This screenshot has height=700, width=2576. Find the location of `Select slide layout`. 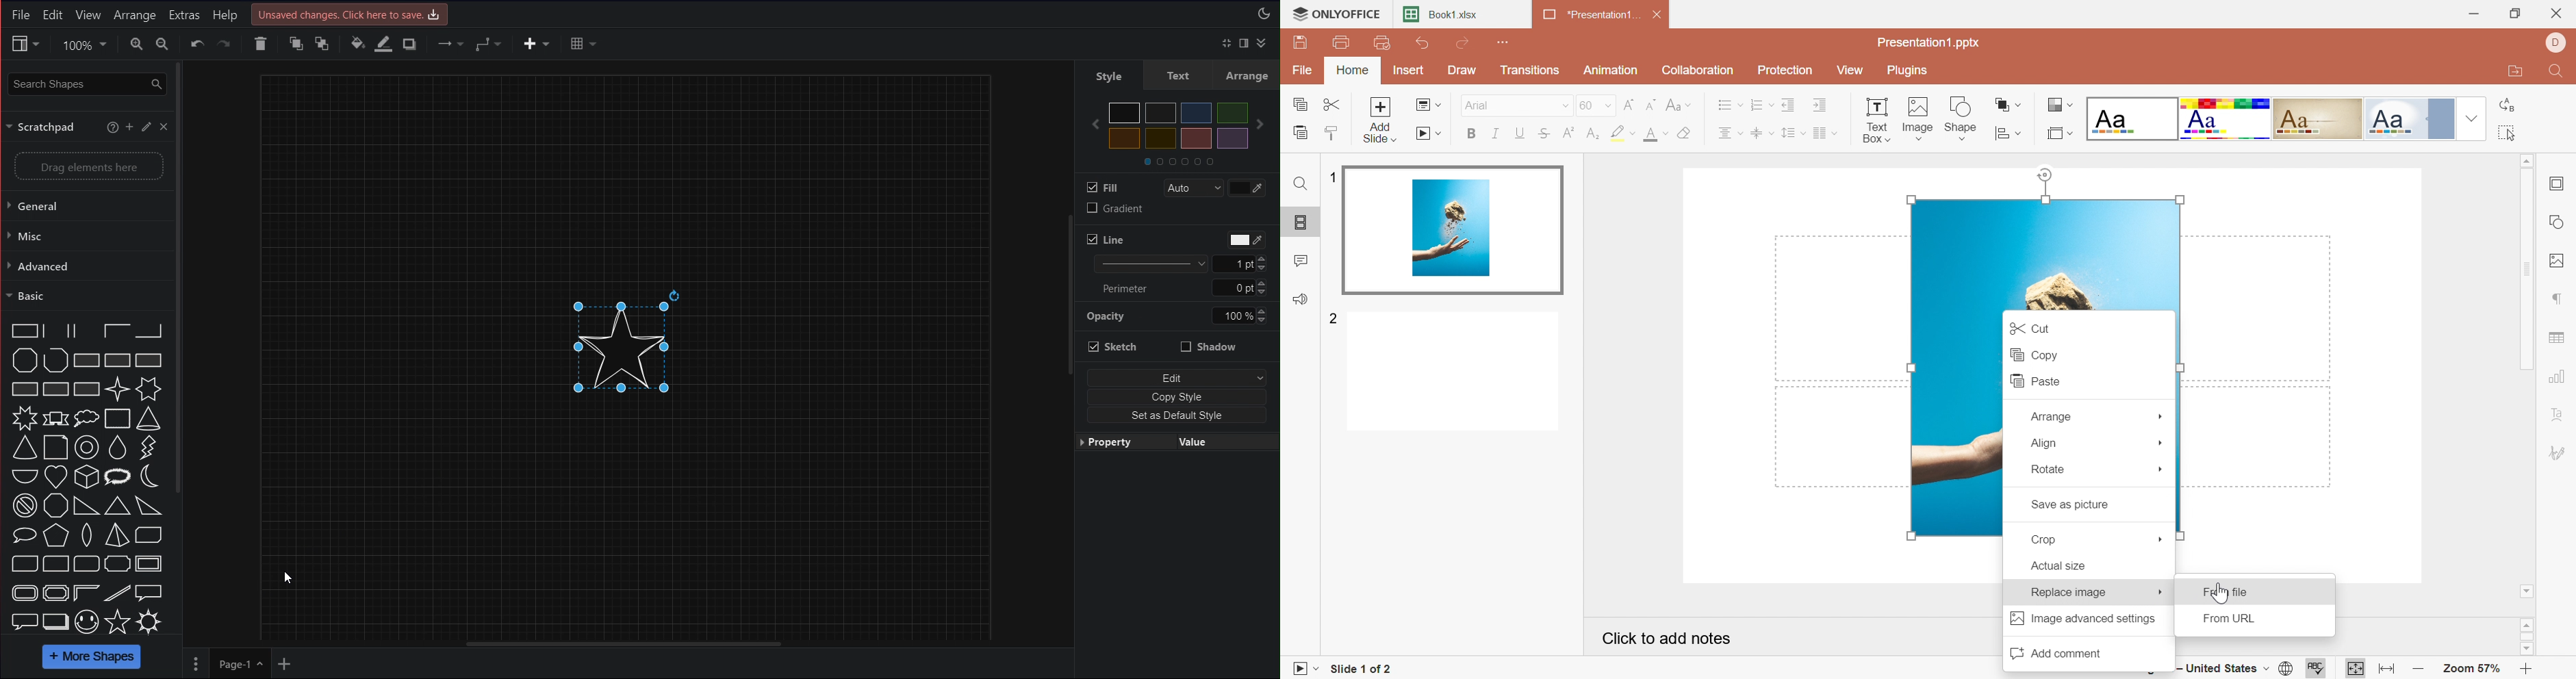

Select slide layout is located at coordinates (2060, 132).